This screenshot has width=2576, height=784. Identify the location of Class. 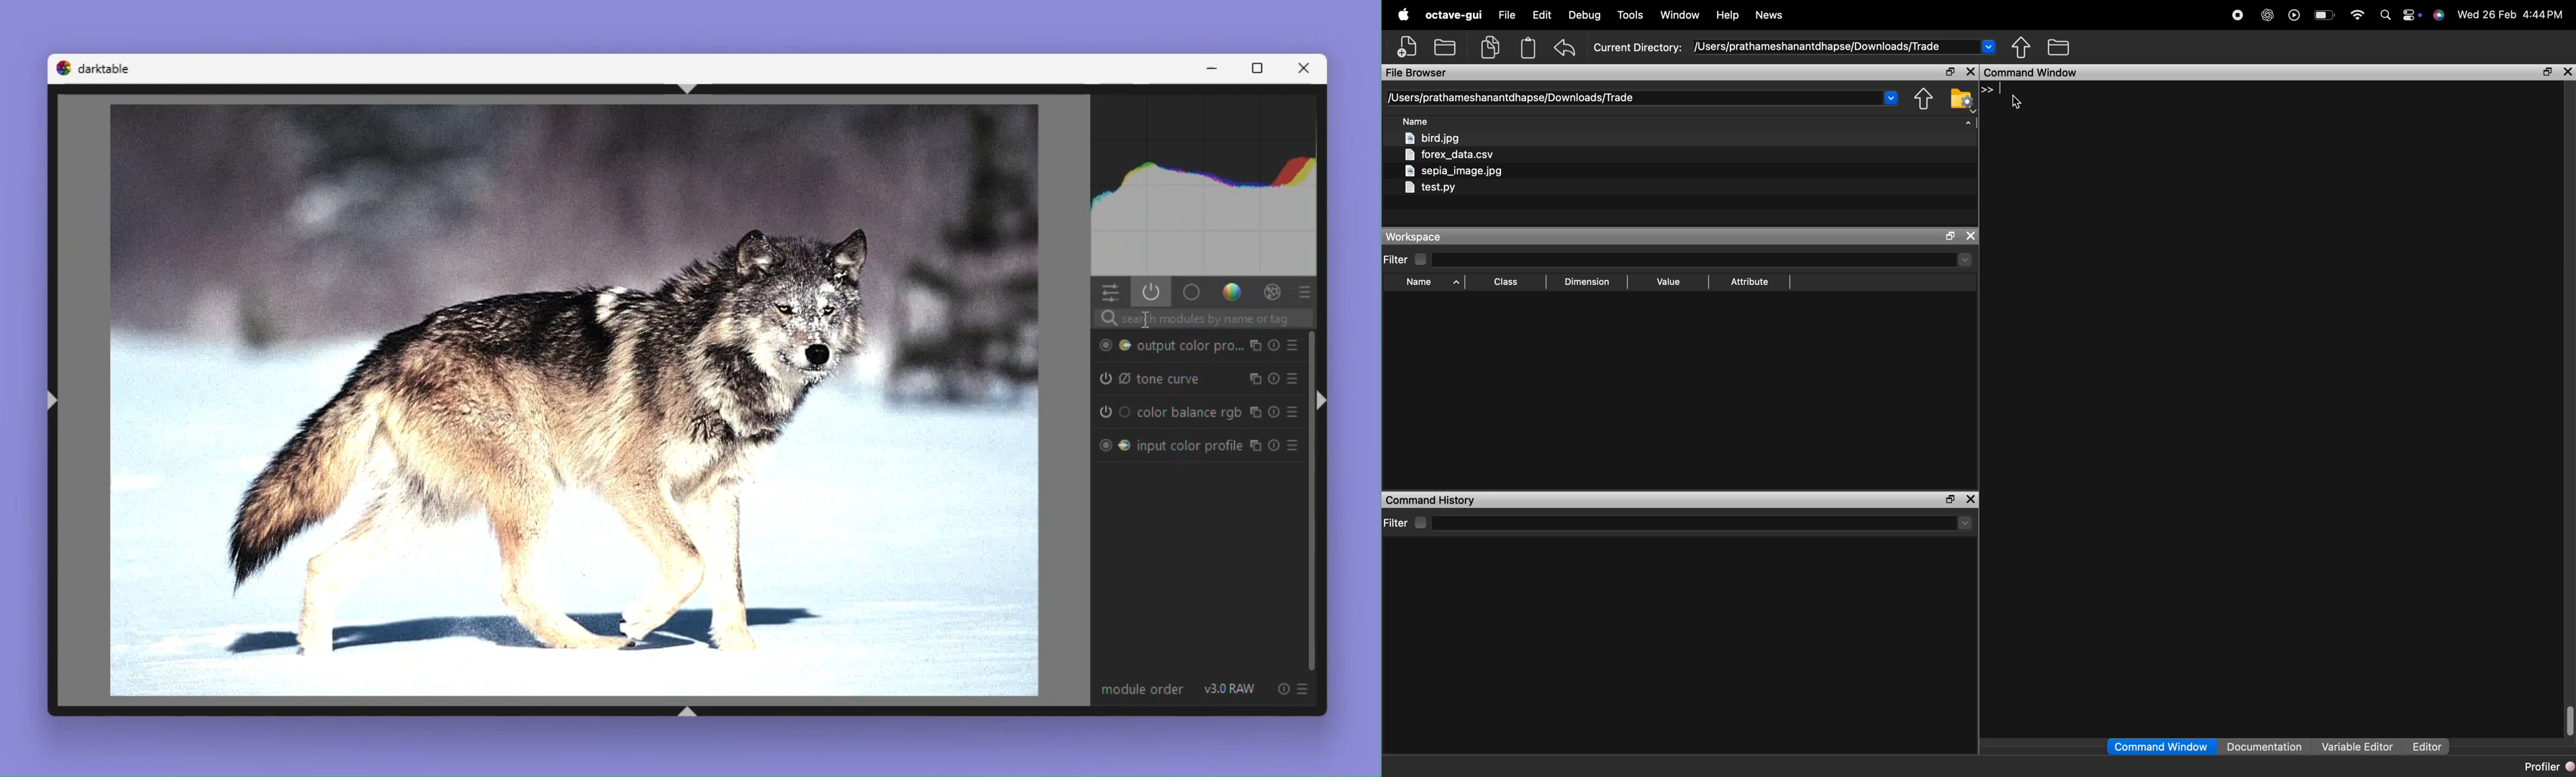
(1506, 281).